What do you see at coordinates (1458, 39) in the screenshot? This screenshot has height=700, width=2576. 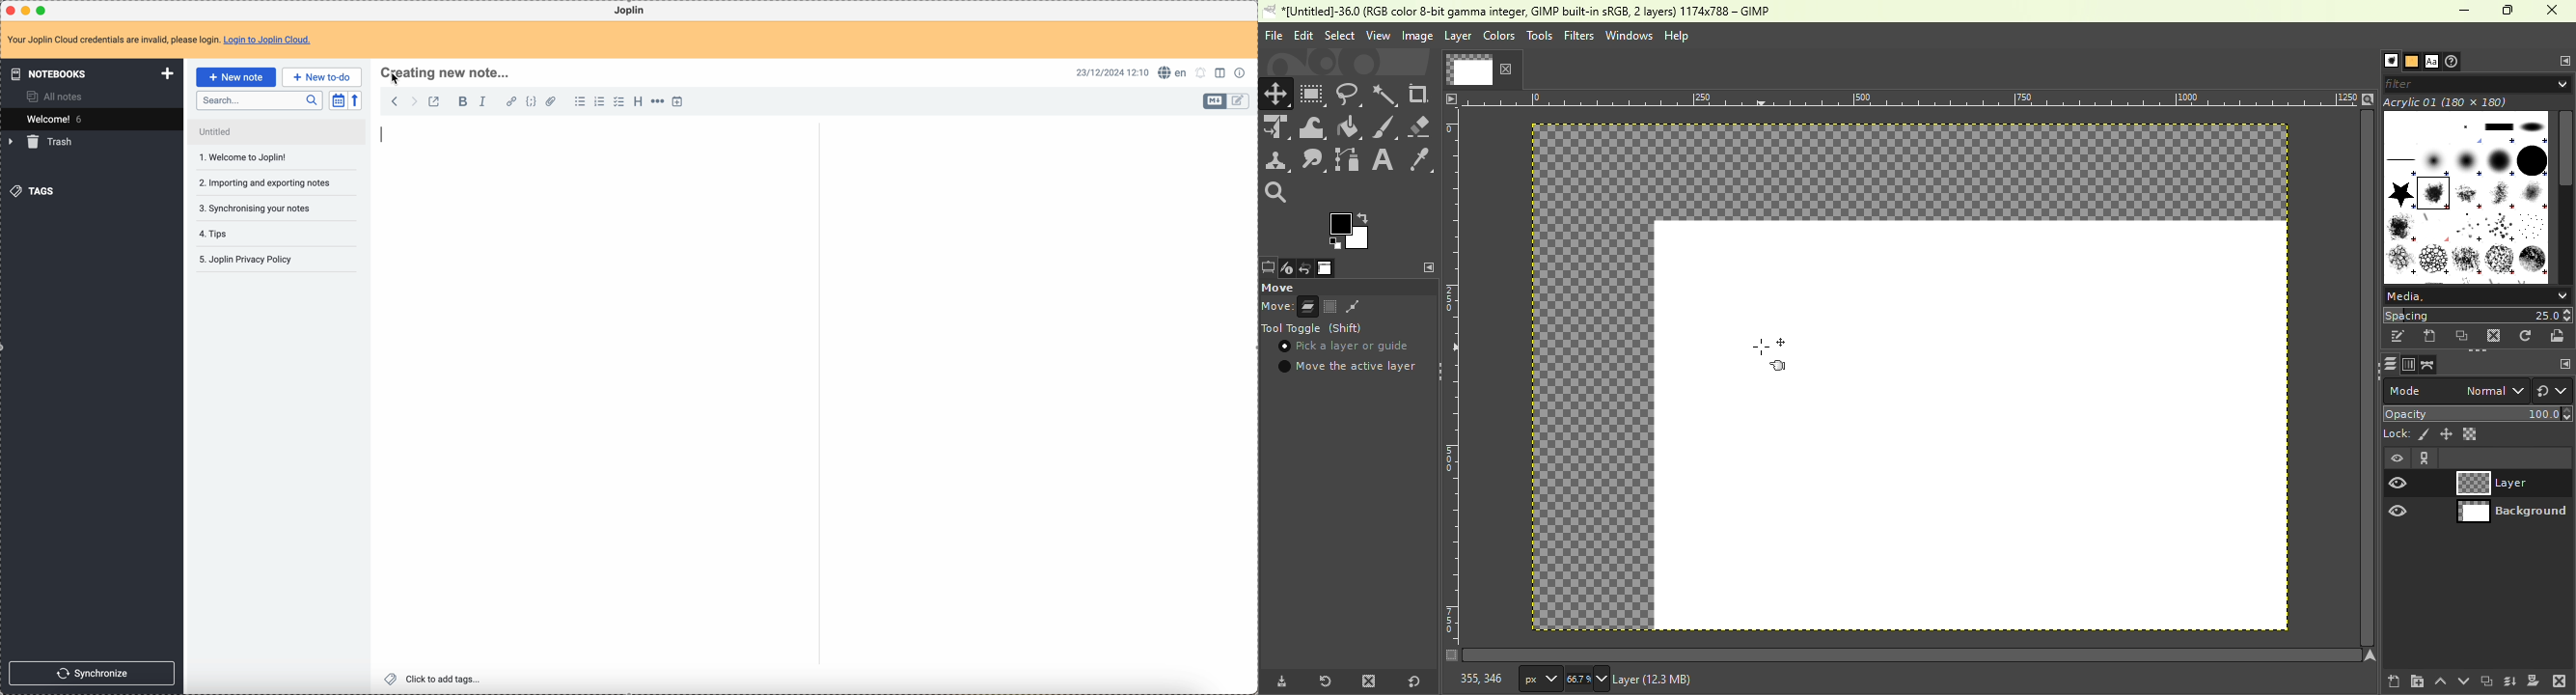 I see `layer` at bounding box center [1458, 39].